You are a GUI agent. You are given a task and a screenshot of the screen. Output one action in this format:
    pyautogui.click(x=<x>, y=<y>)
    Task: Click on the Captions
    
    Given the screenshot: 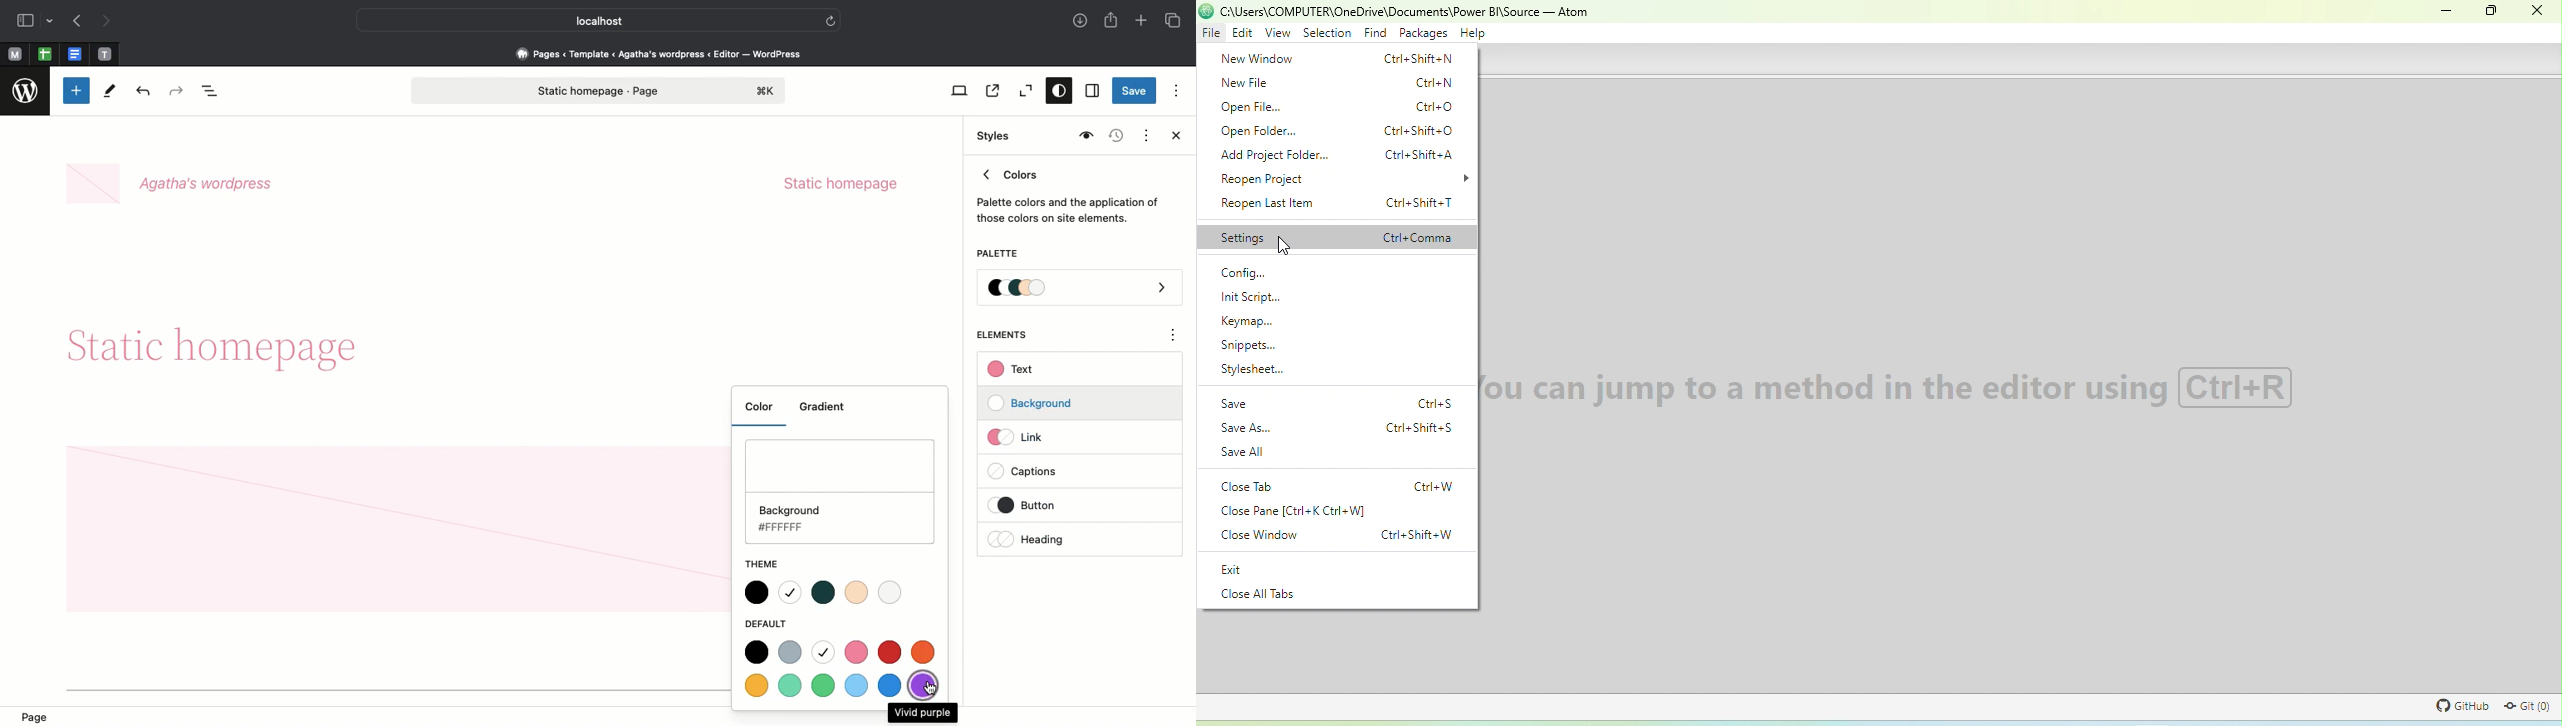 What is the action you would take?
    pyautogui.click(x=1031, y=473)
    